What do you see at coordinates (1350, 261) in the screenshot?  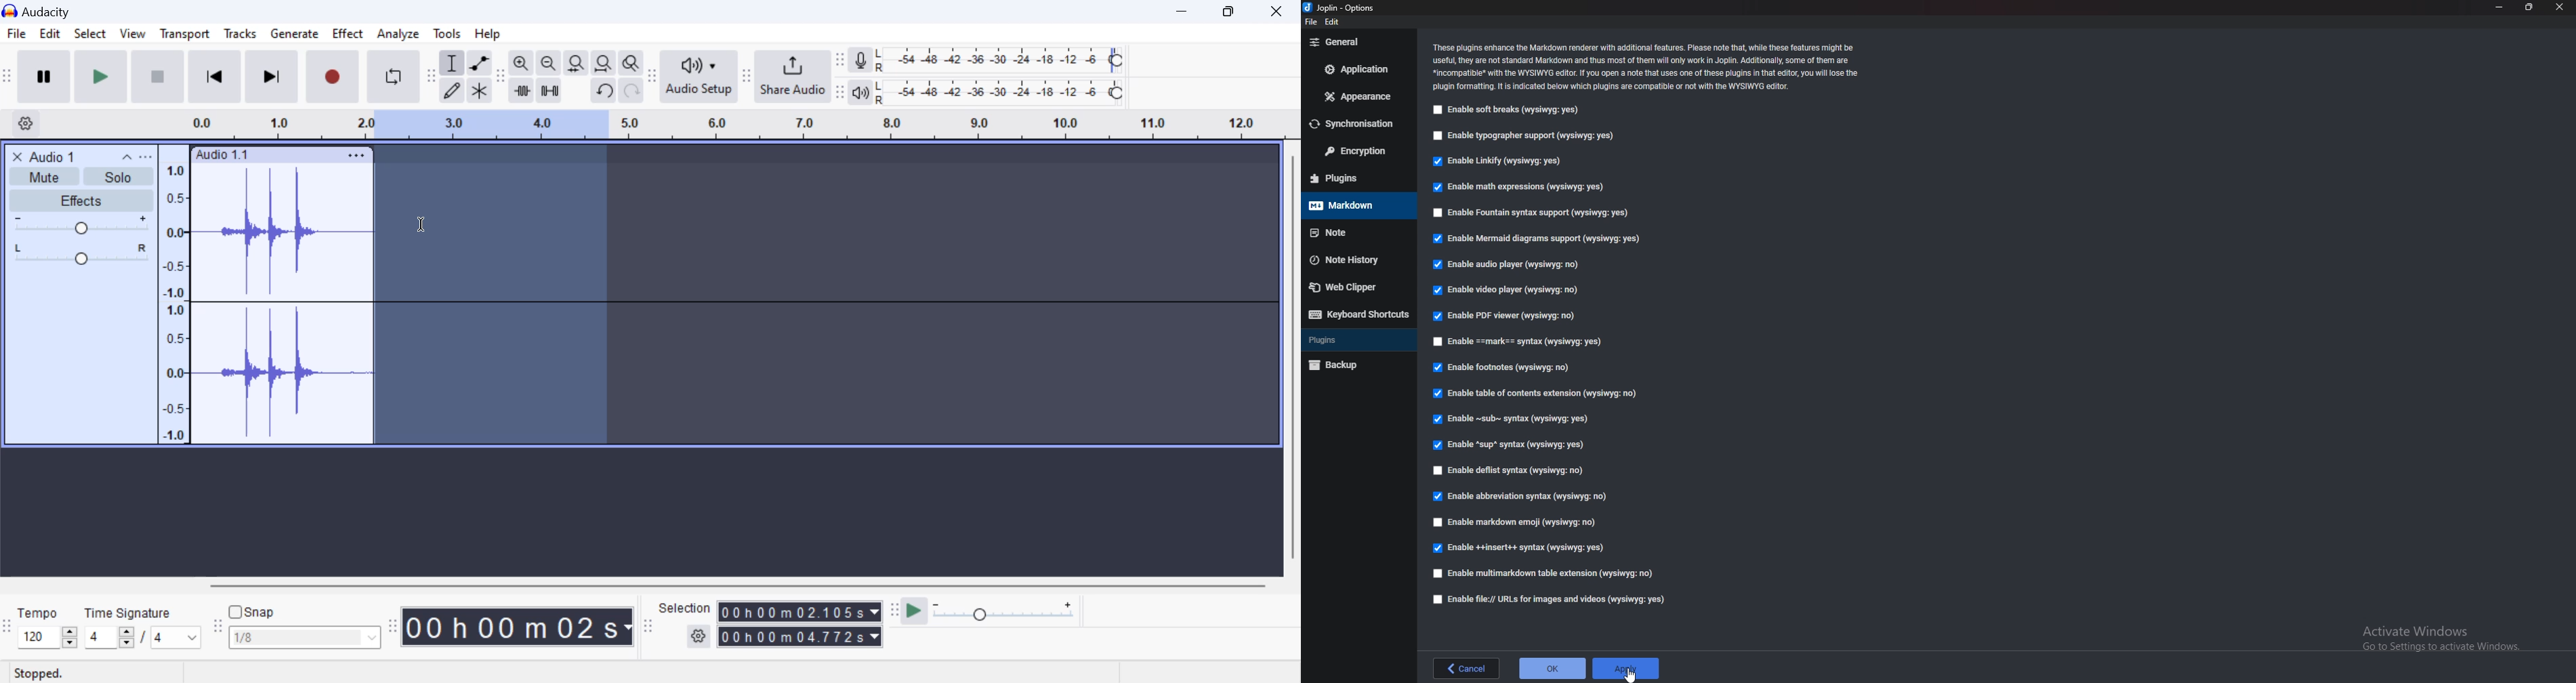 I see `Note history` at bounding box center [1350, 261].